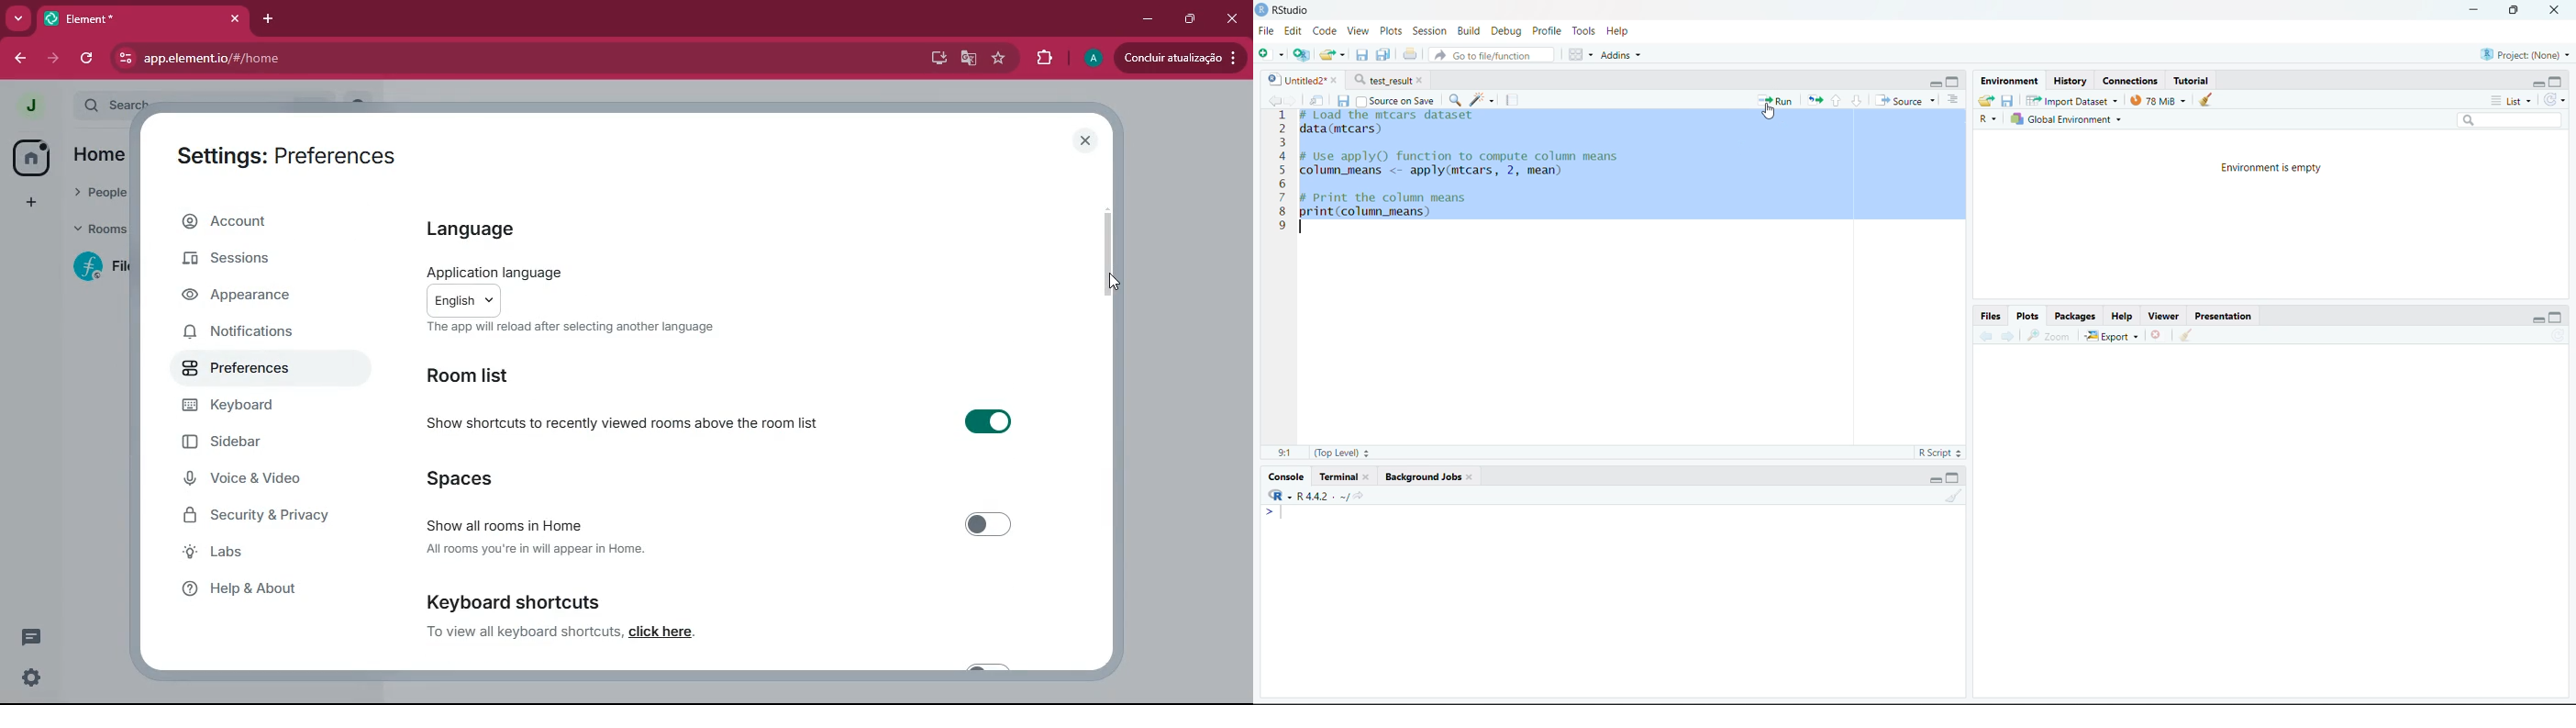 The height and width of the screenshot is (728, 2576). I want to click on Environment, so click(2011, 81).